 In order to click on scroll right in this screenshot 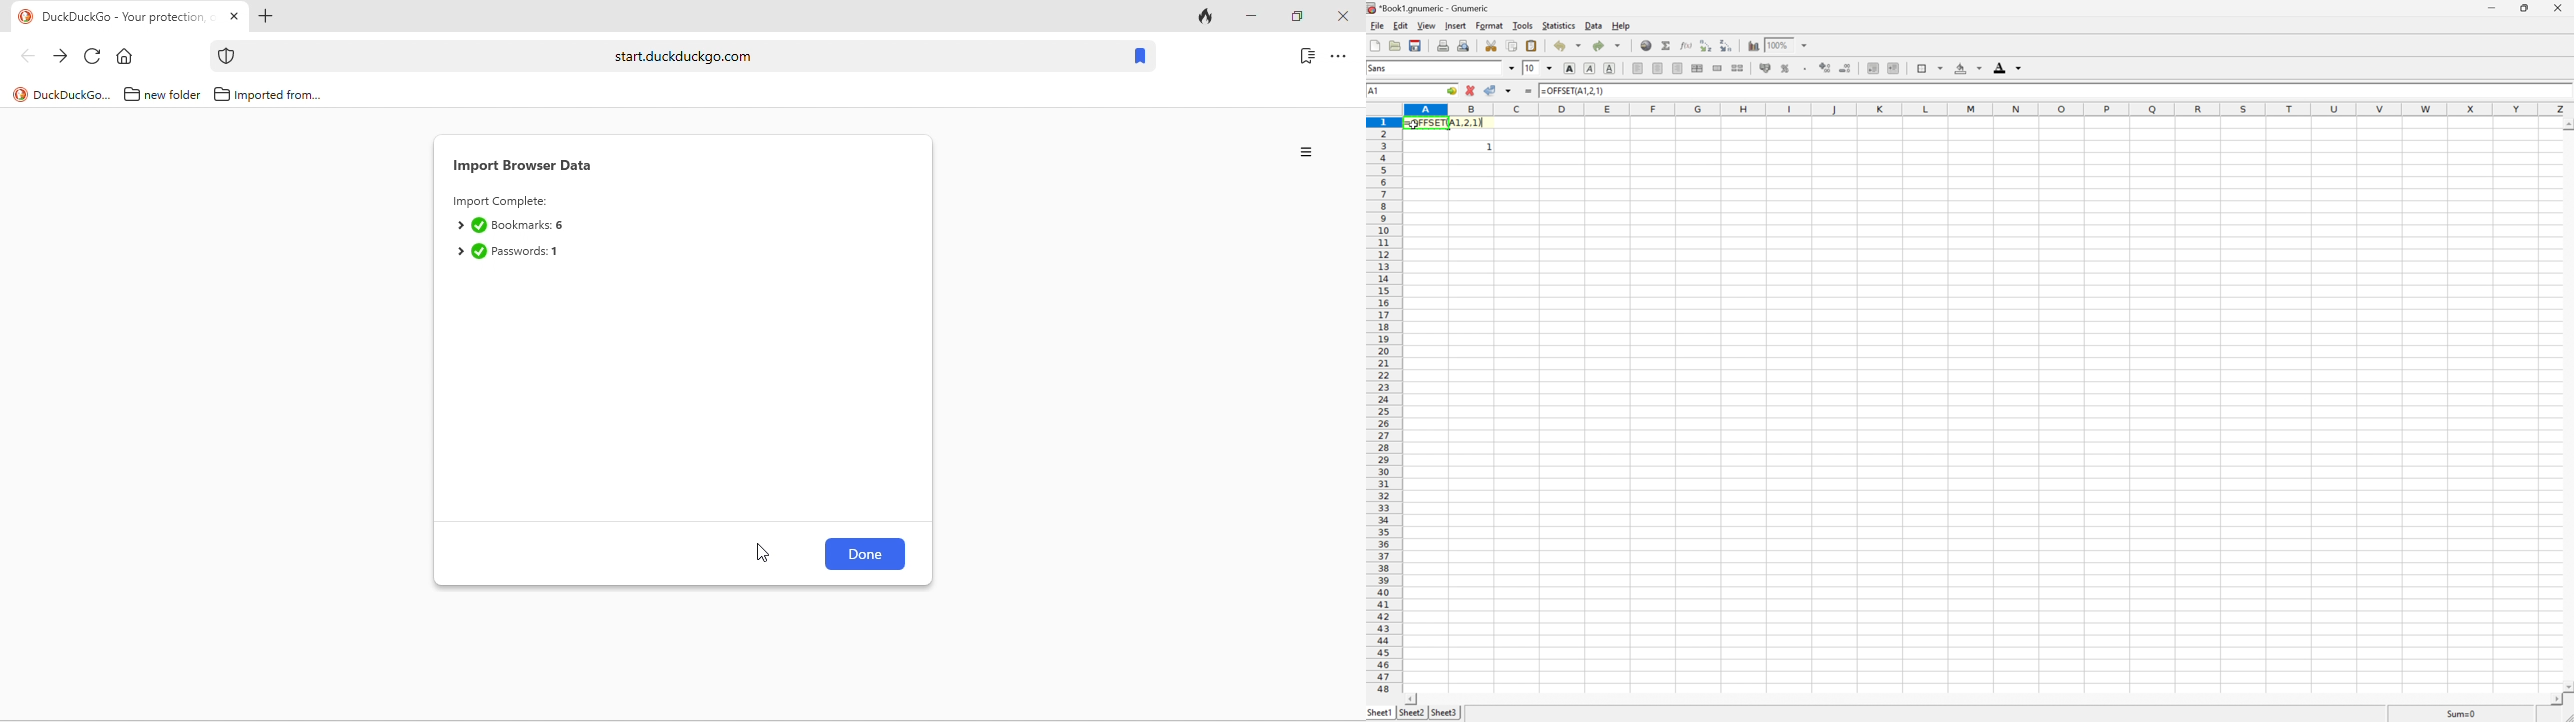, I will do `click(2556, 700)`.